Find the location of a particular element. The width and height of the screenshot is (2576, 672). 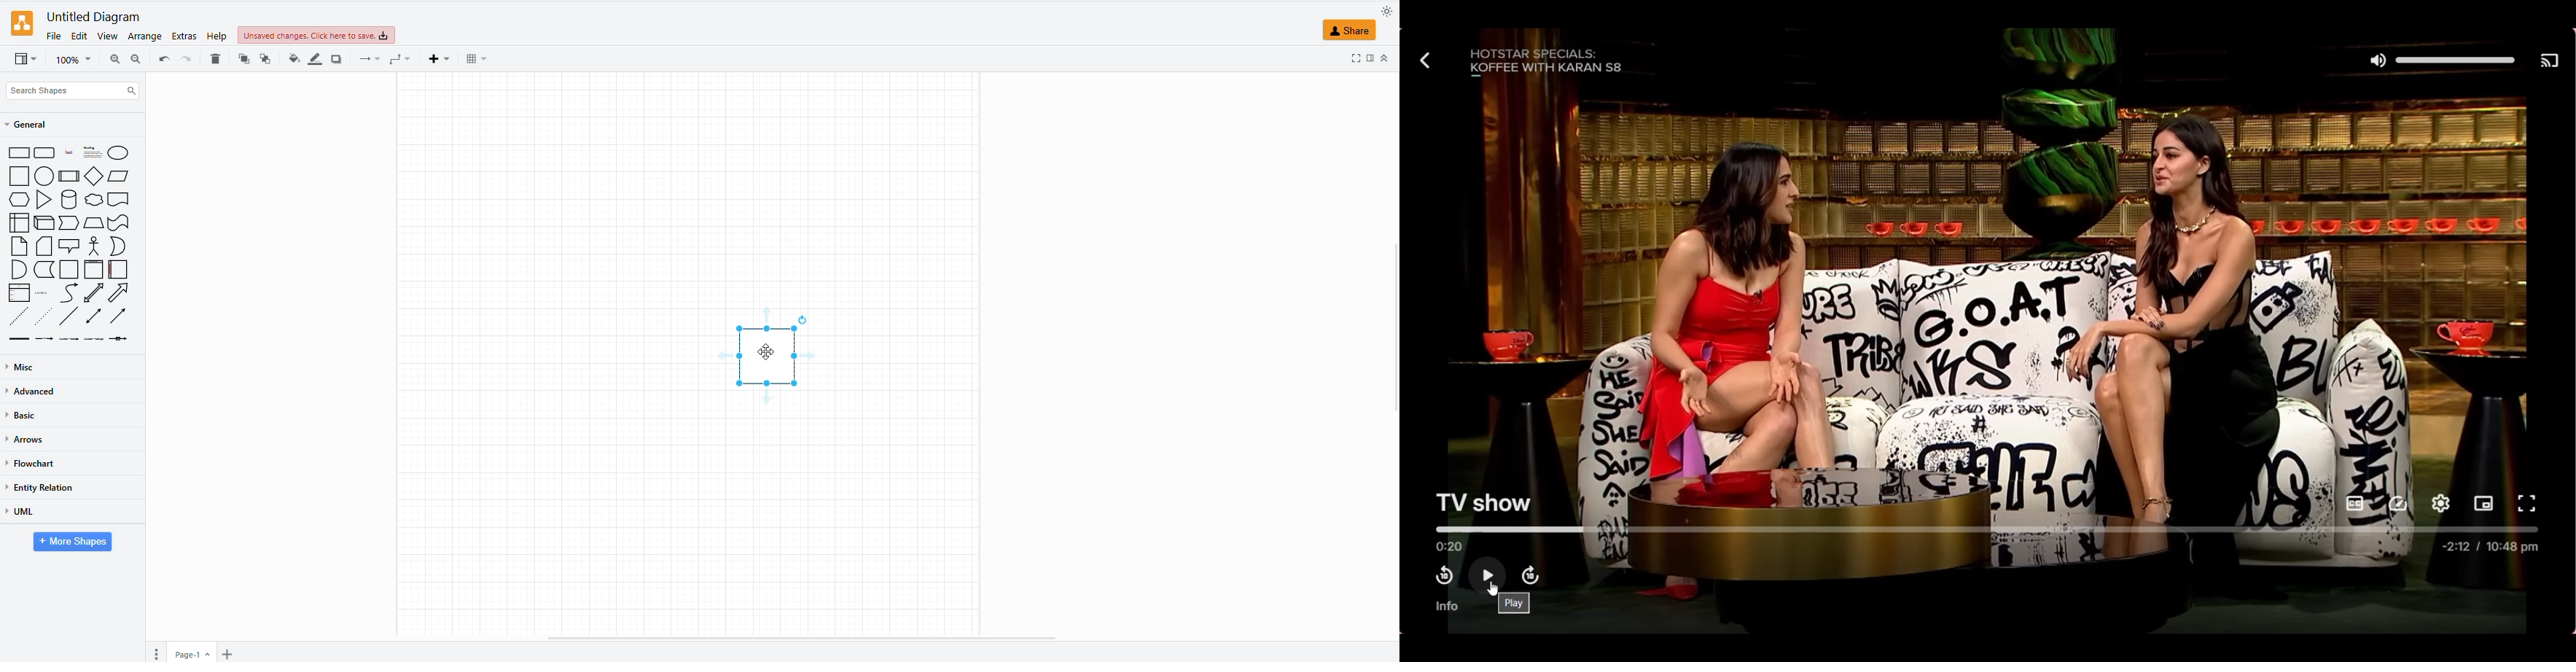

link is located at coordinates (20, 338).